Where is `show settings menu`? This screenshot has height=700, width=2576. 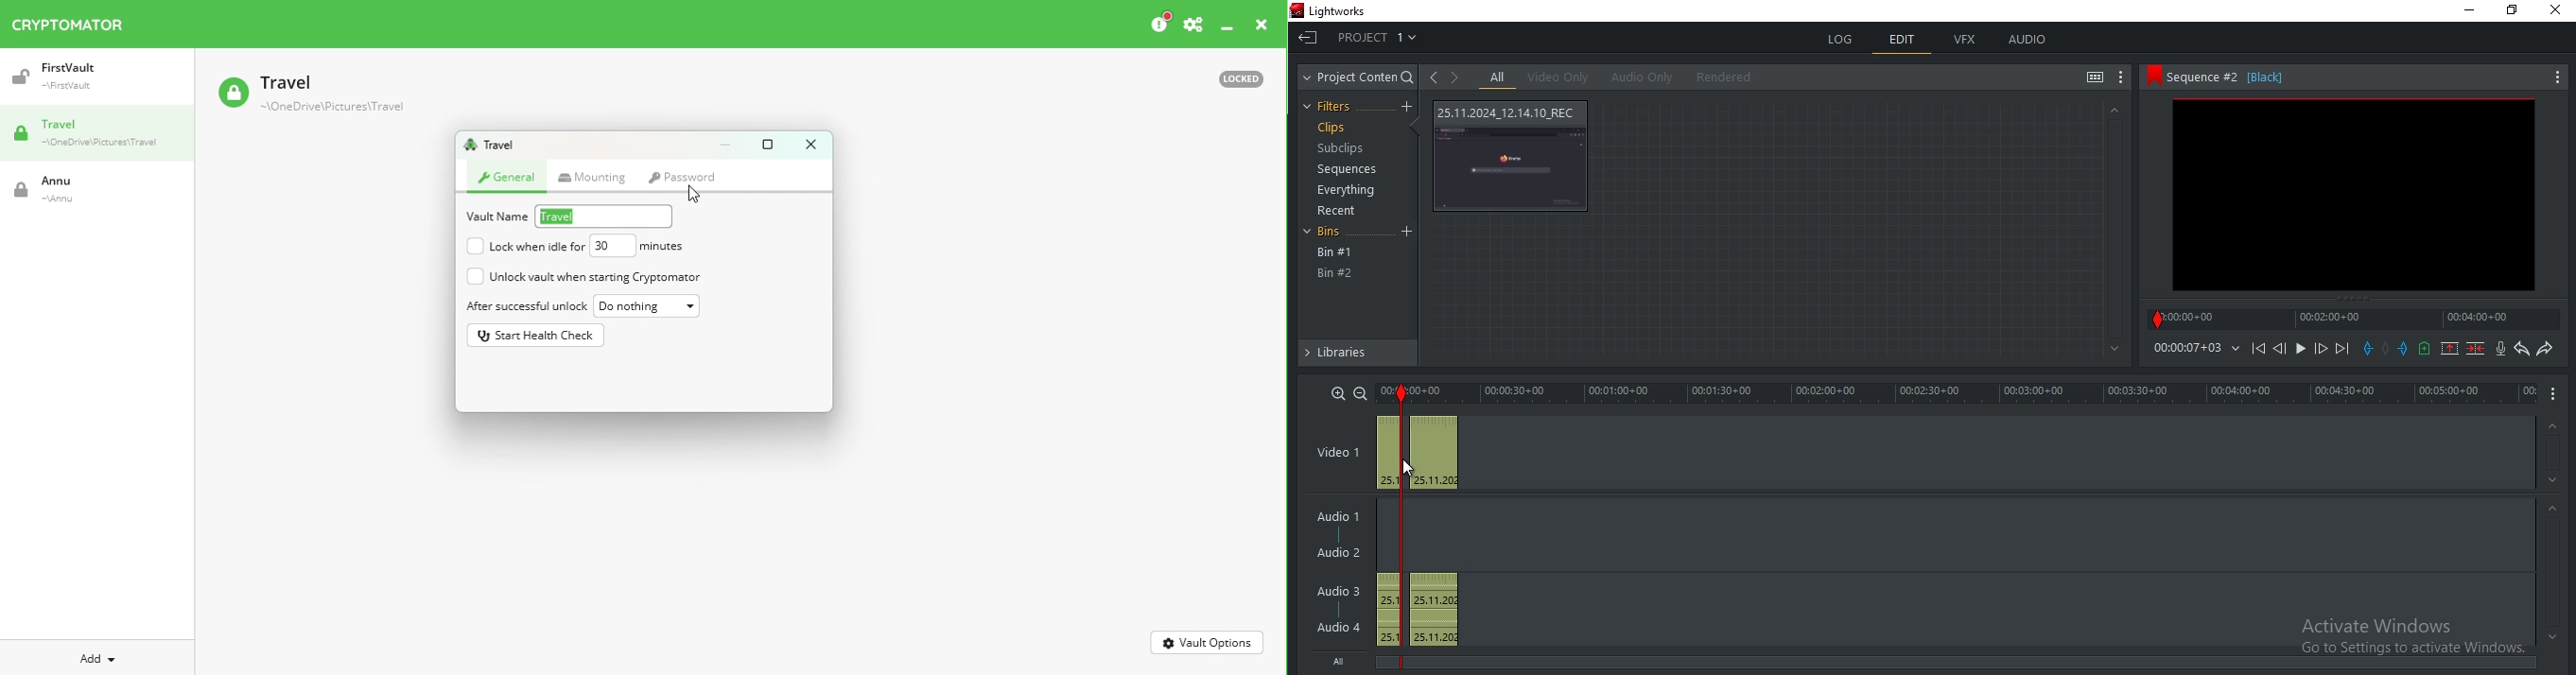 show settings menu is located at coordinates (2122, 79).